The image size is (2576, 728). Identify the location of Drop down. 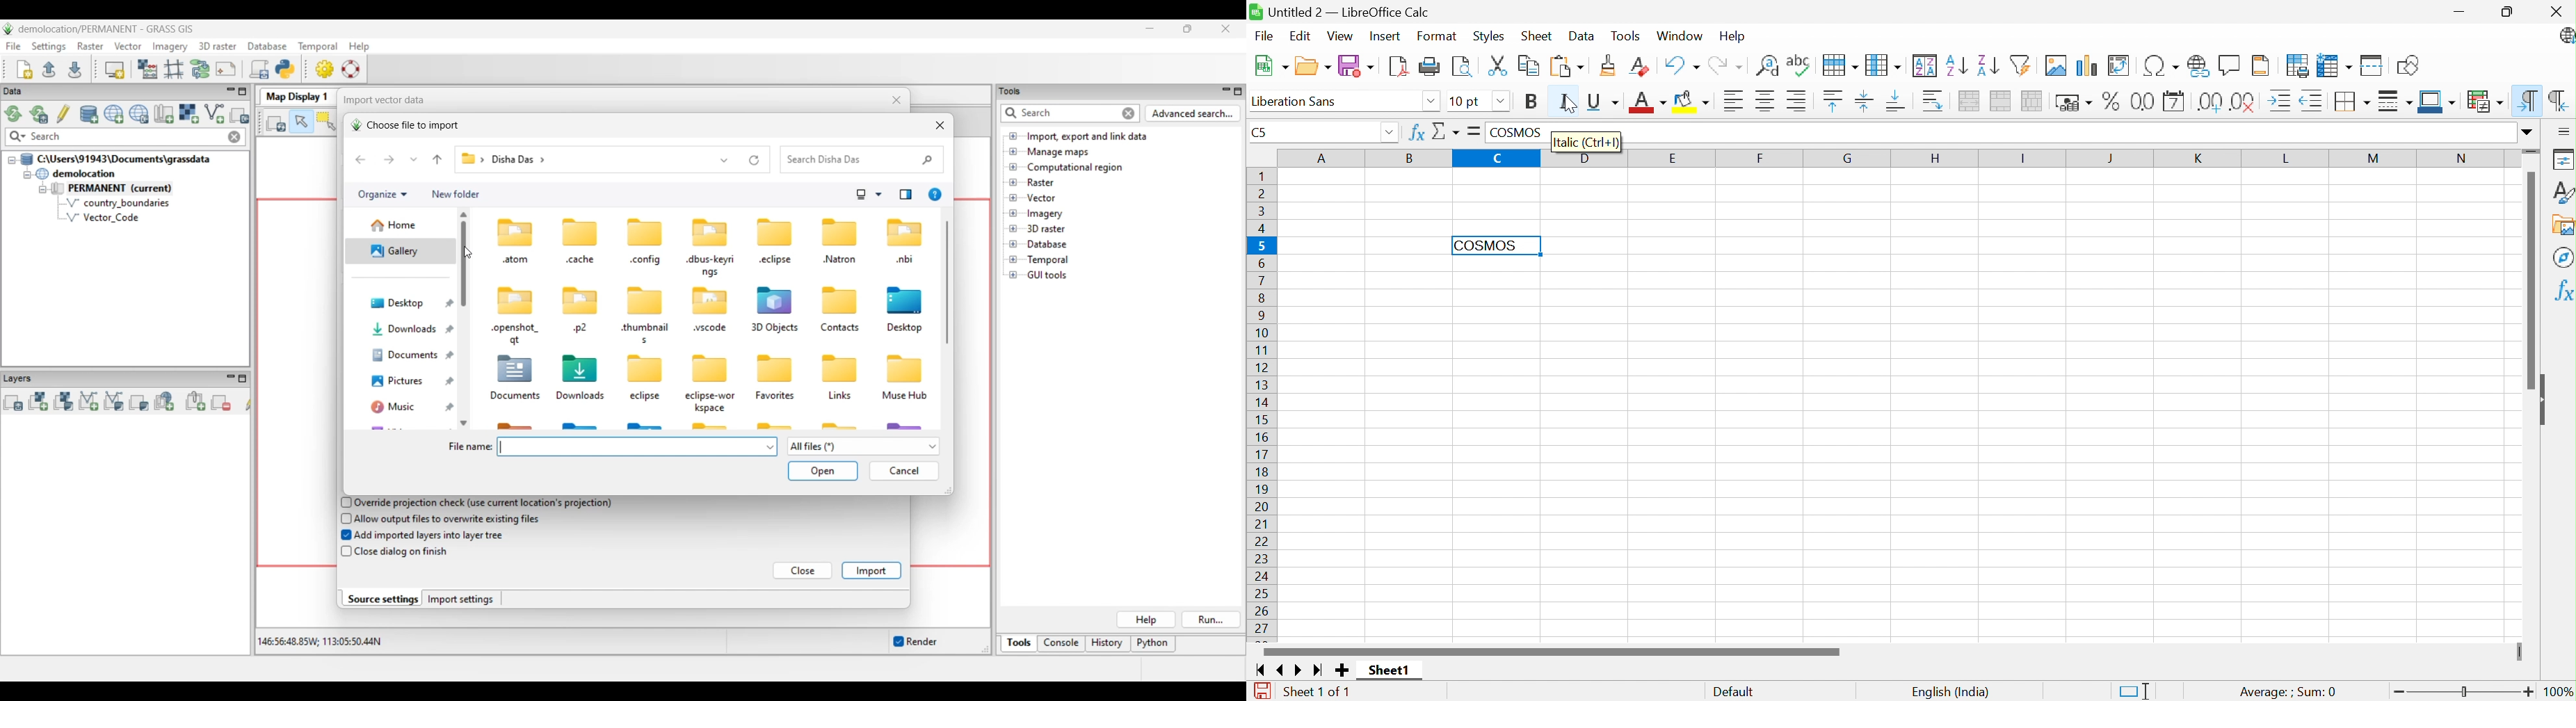
(1392, 131).